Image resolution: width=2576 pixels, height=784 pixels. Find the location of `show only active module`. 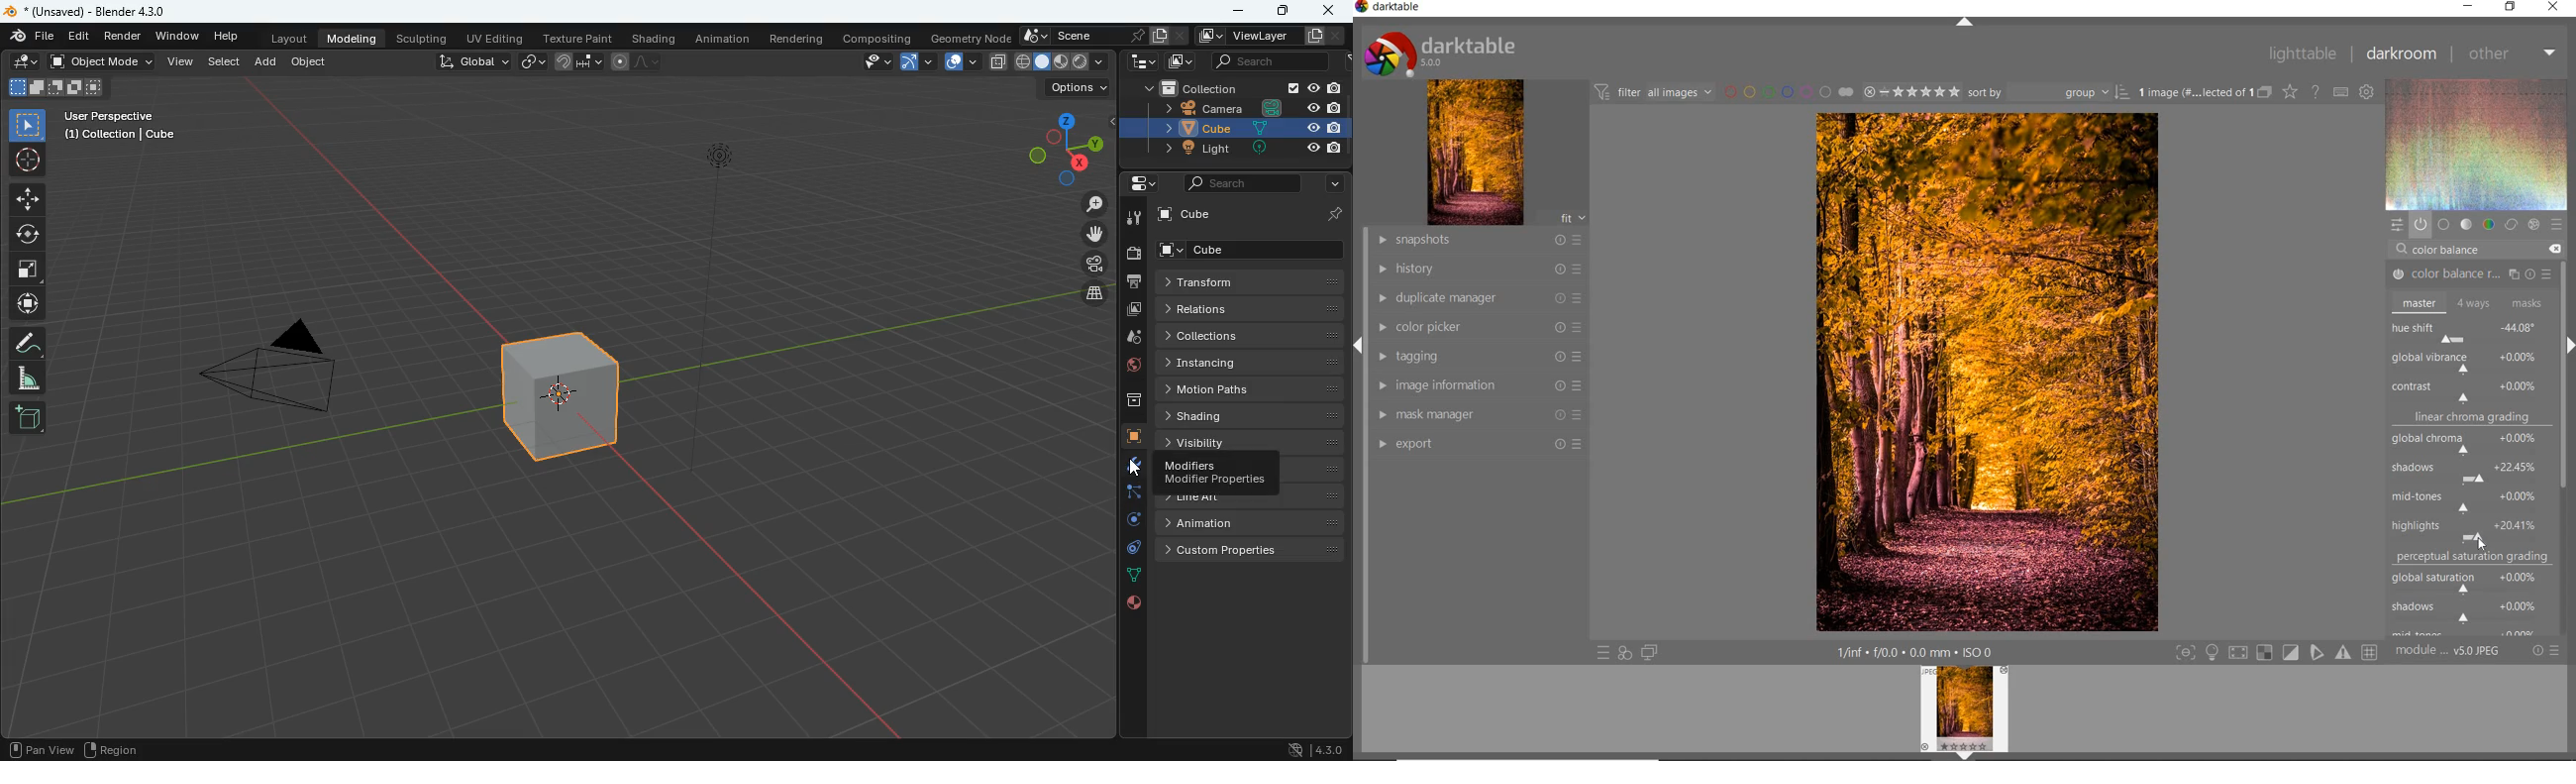

show only active module is located at coordinates (2421, 224).